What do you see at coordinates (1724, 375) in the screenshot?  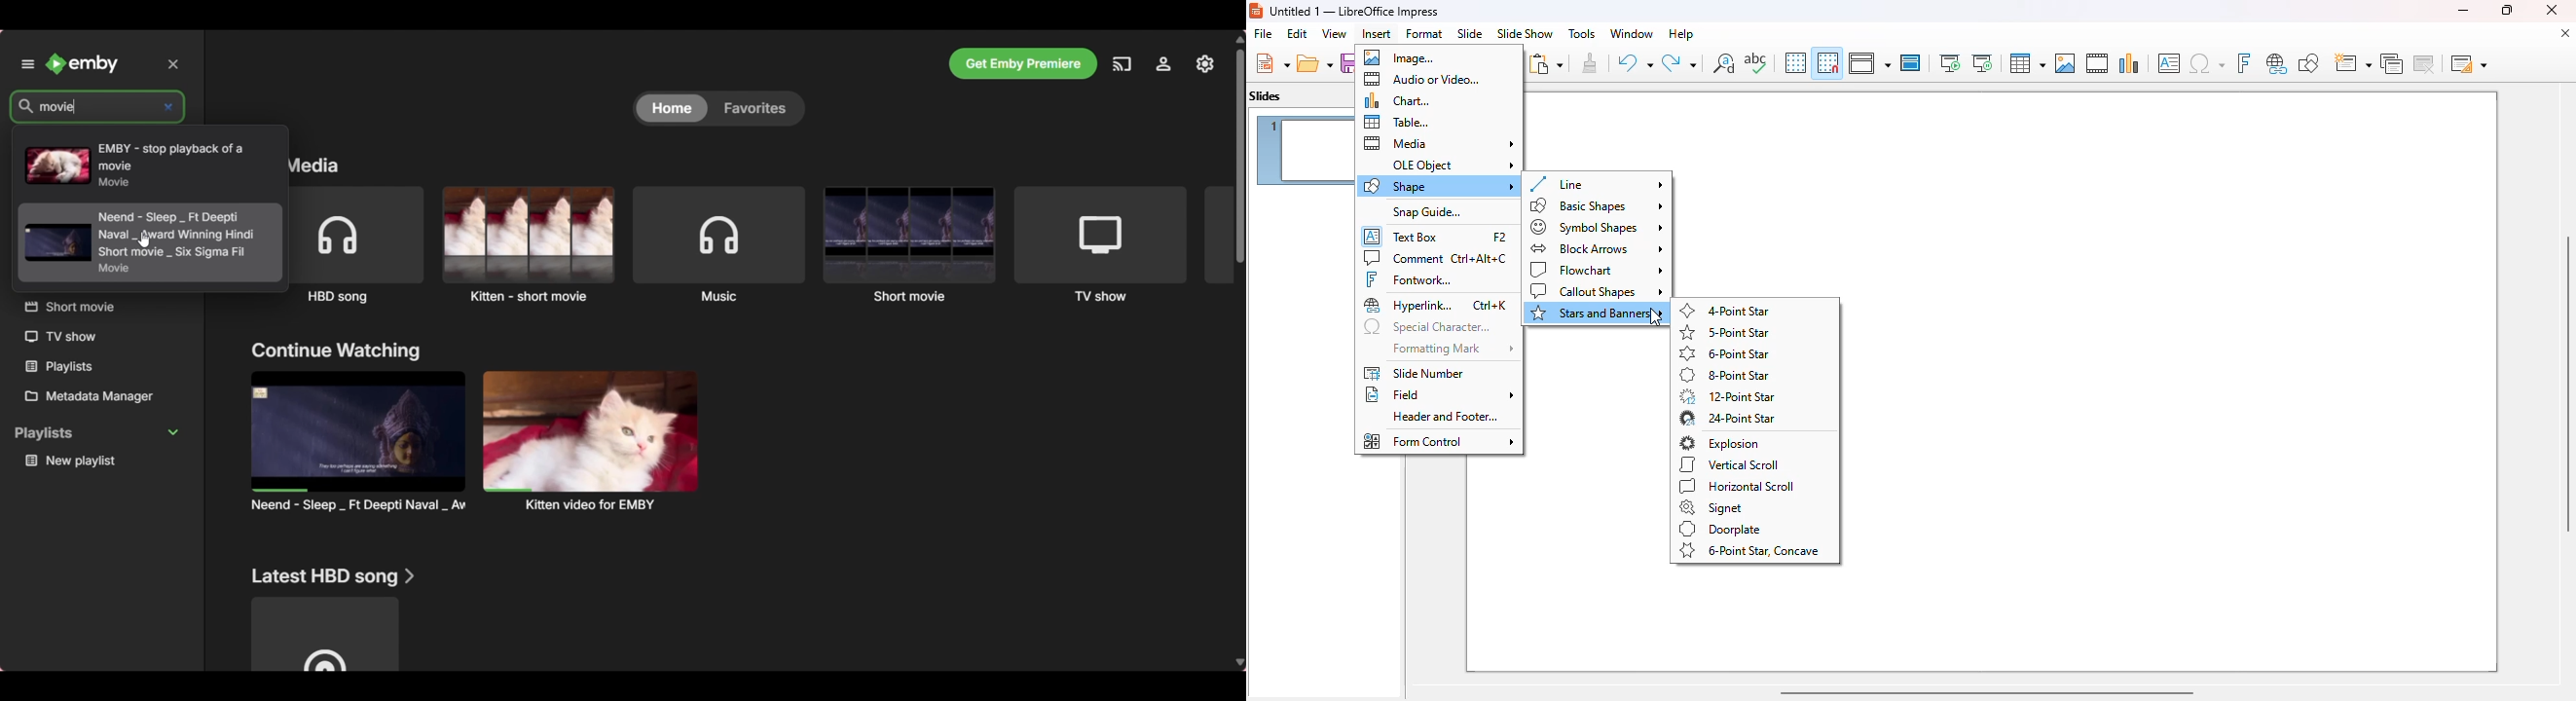 I see `8-point star` at bounding box center [1724, 375].